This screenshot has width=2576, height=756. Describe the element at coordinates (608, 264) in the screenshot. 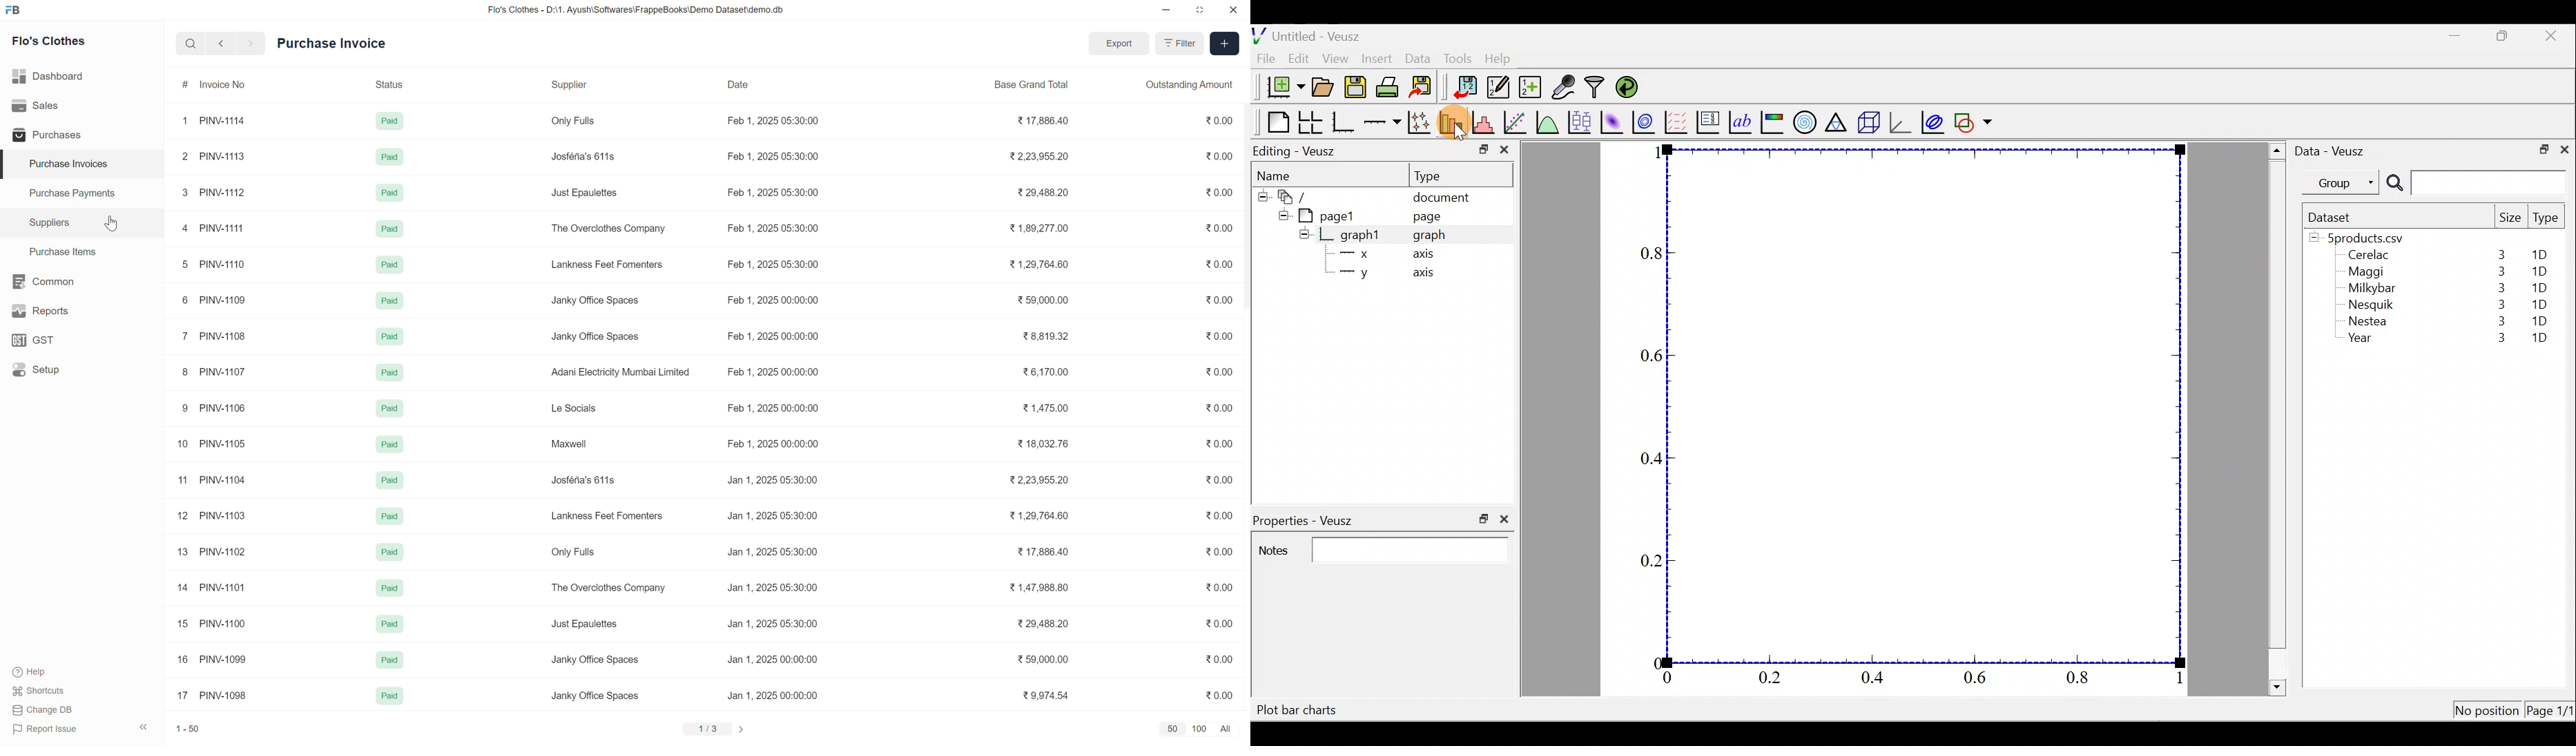

I see `Lankness Feet Fomenters` at that location.